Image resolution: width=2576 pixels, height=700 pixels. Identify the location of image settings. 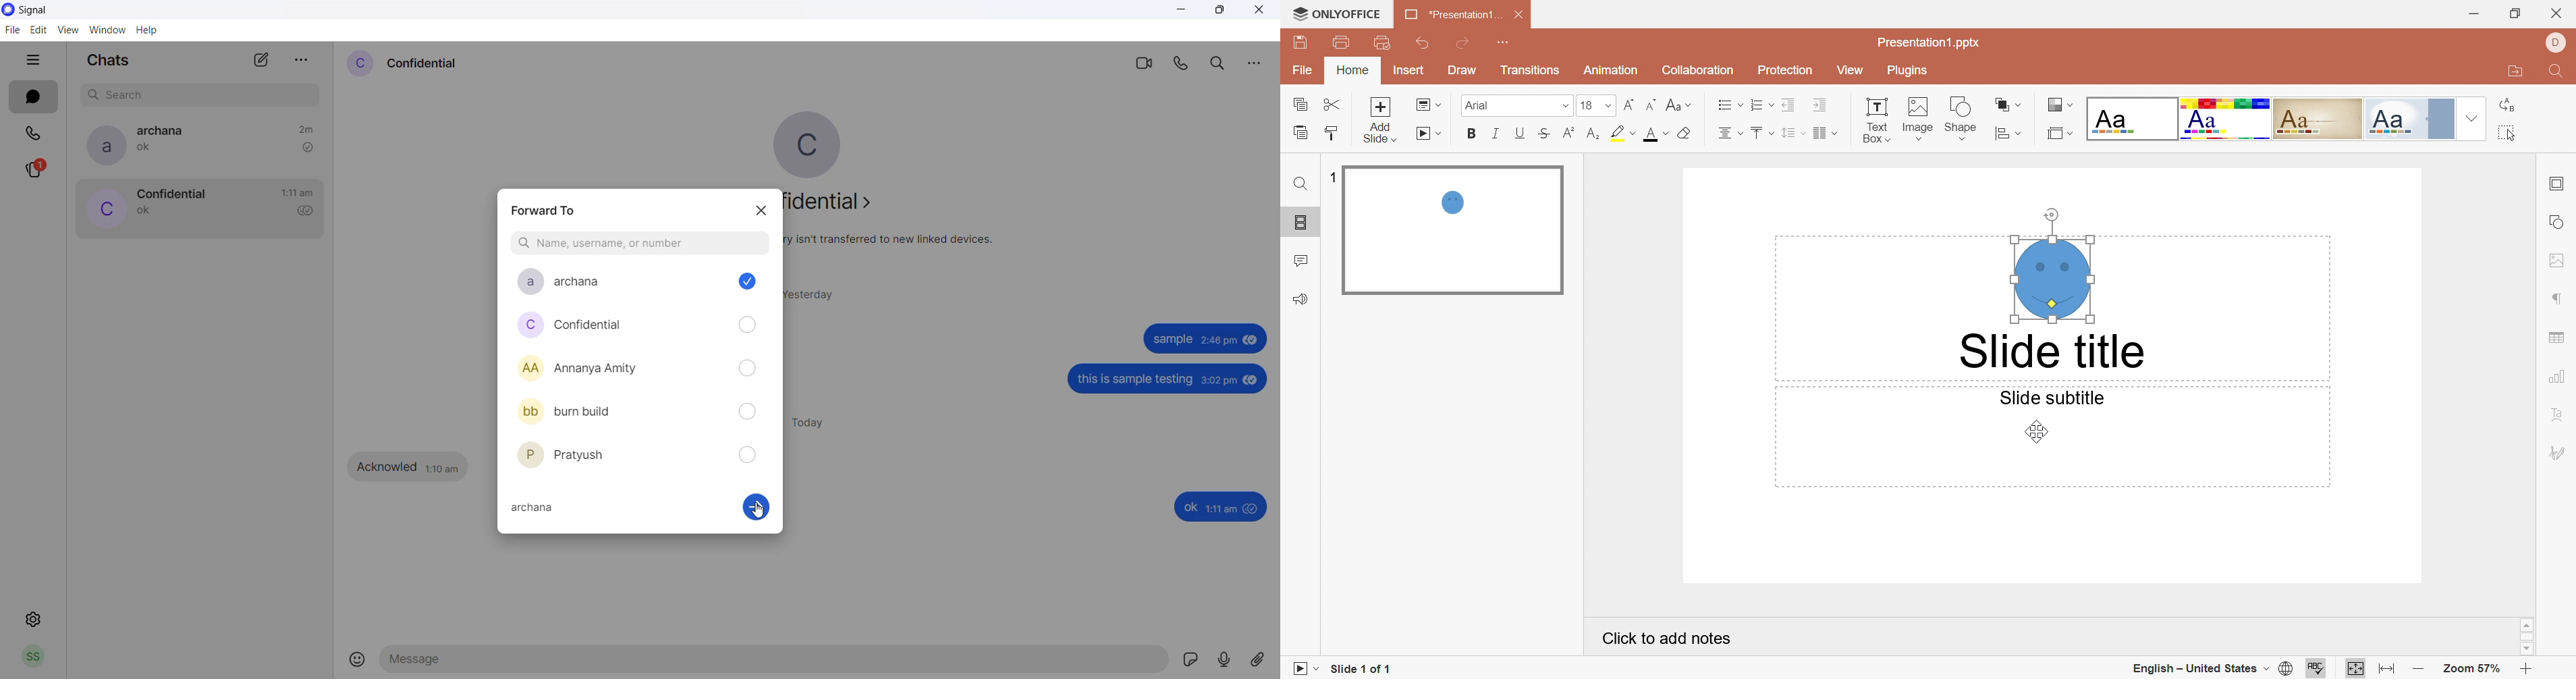
(2555, 260).